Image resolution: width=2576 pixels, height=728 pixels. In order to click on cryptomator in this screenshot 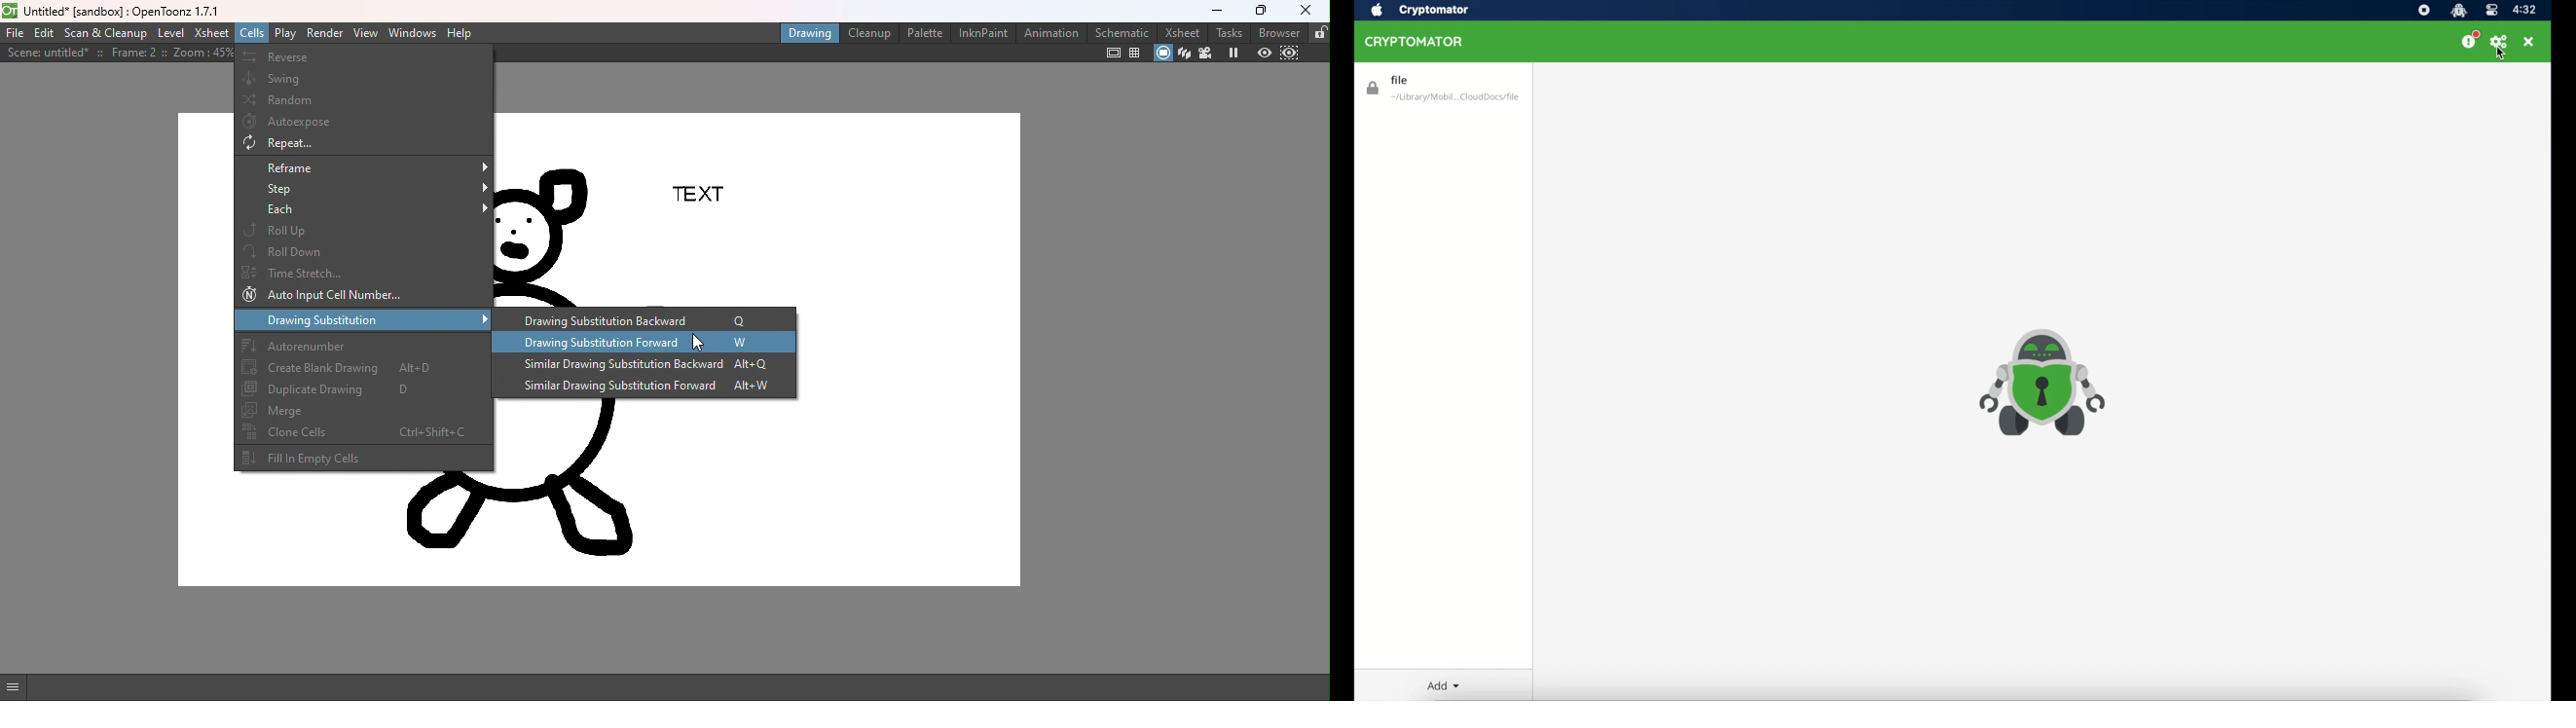, I will do `click(2458, 10)`.